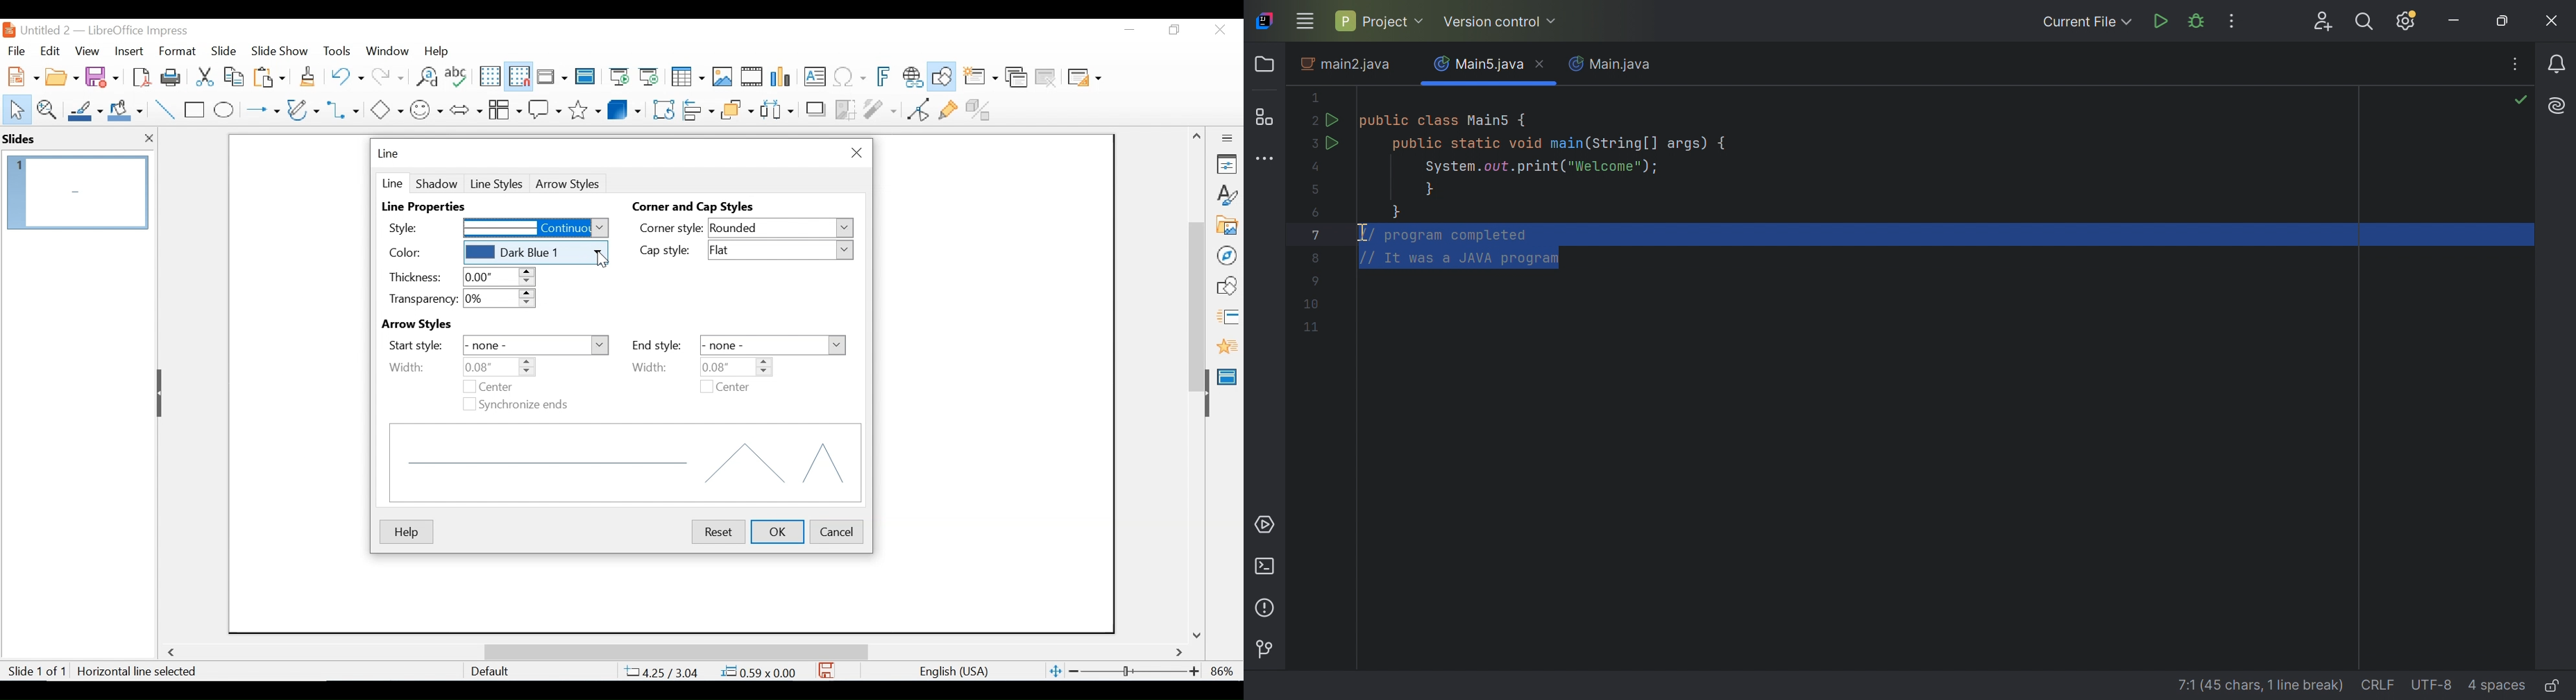 This screenshot has width=2576, height=700. What do you see at coordinates (536, 229) in the screenshot?
I see `Continous` at bounding box center [536, 229].